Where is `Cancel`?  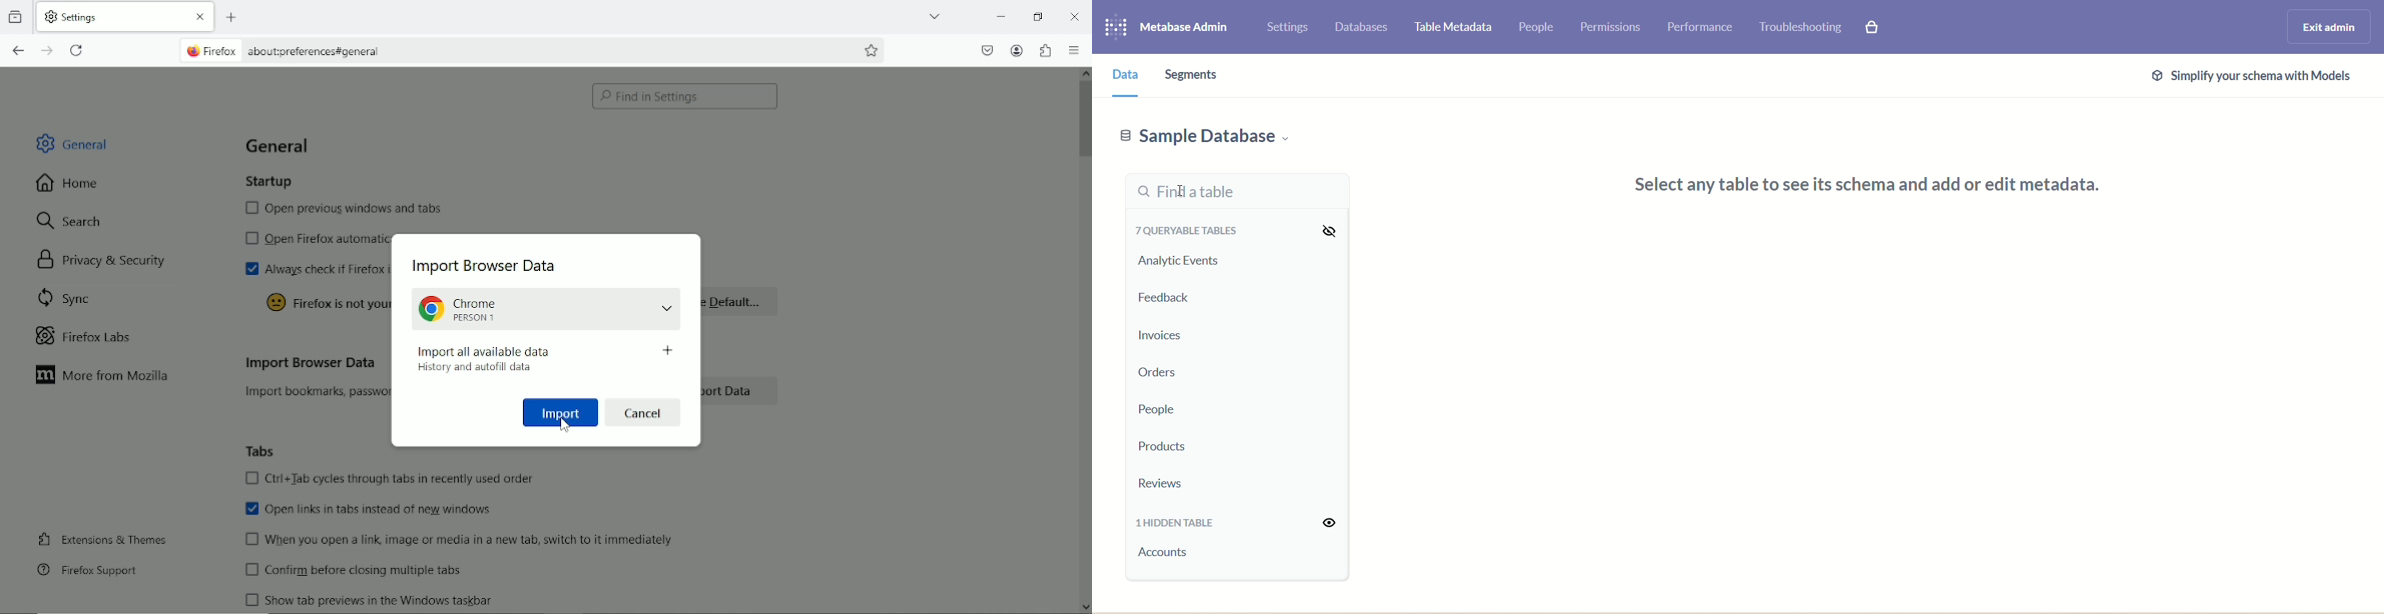 Cancel is located at coordinates (644, 413).